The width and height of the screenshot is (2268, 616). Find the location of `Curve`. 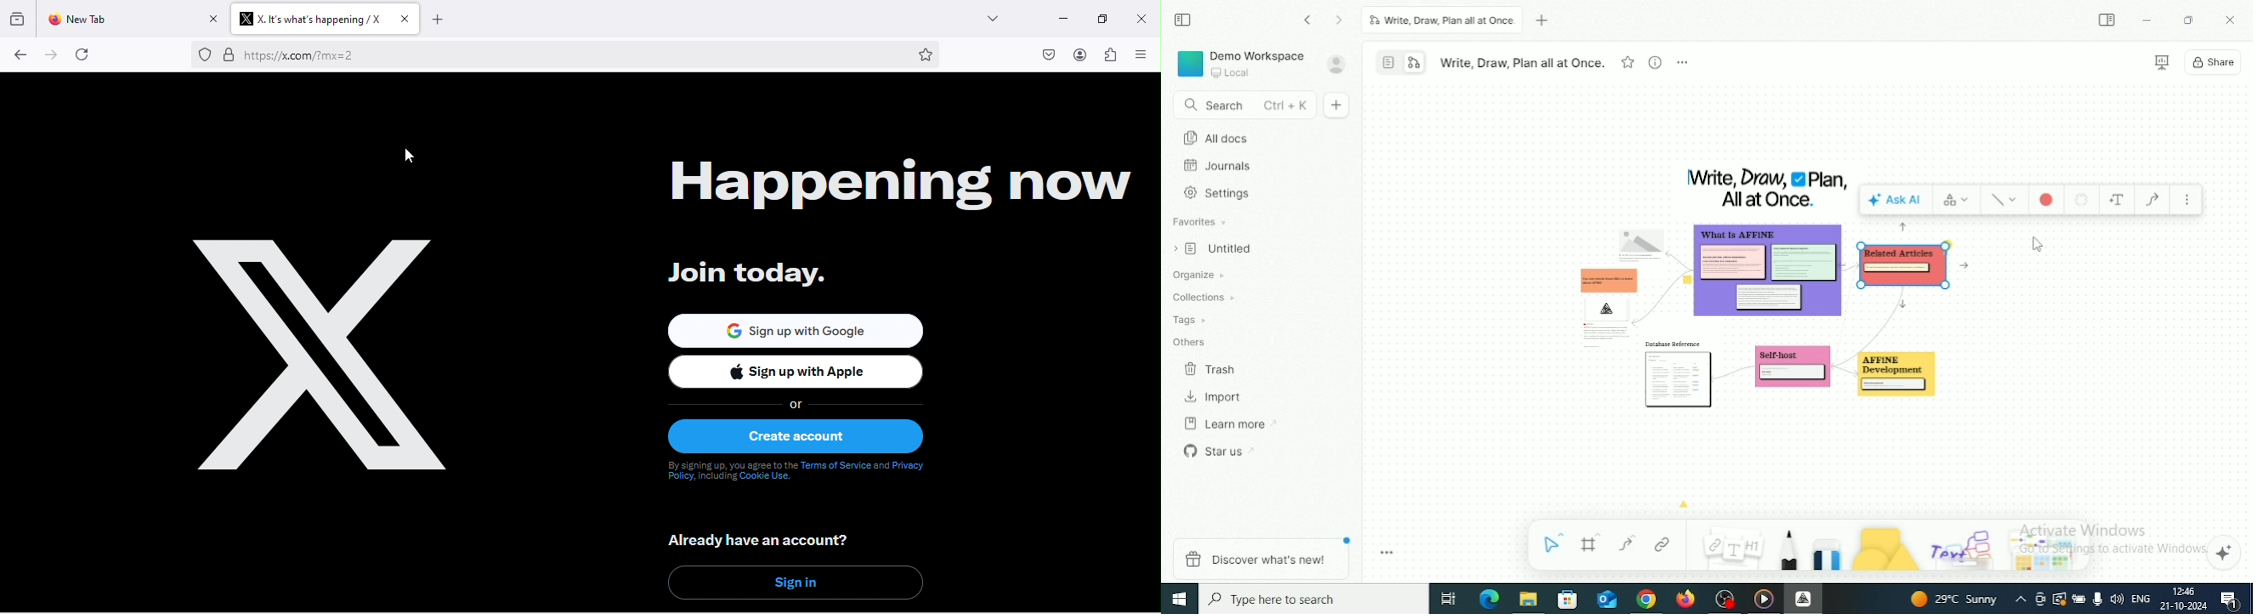

Curve is located at coordinates (1627, 543).